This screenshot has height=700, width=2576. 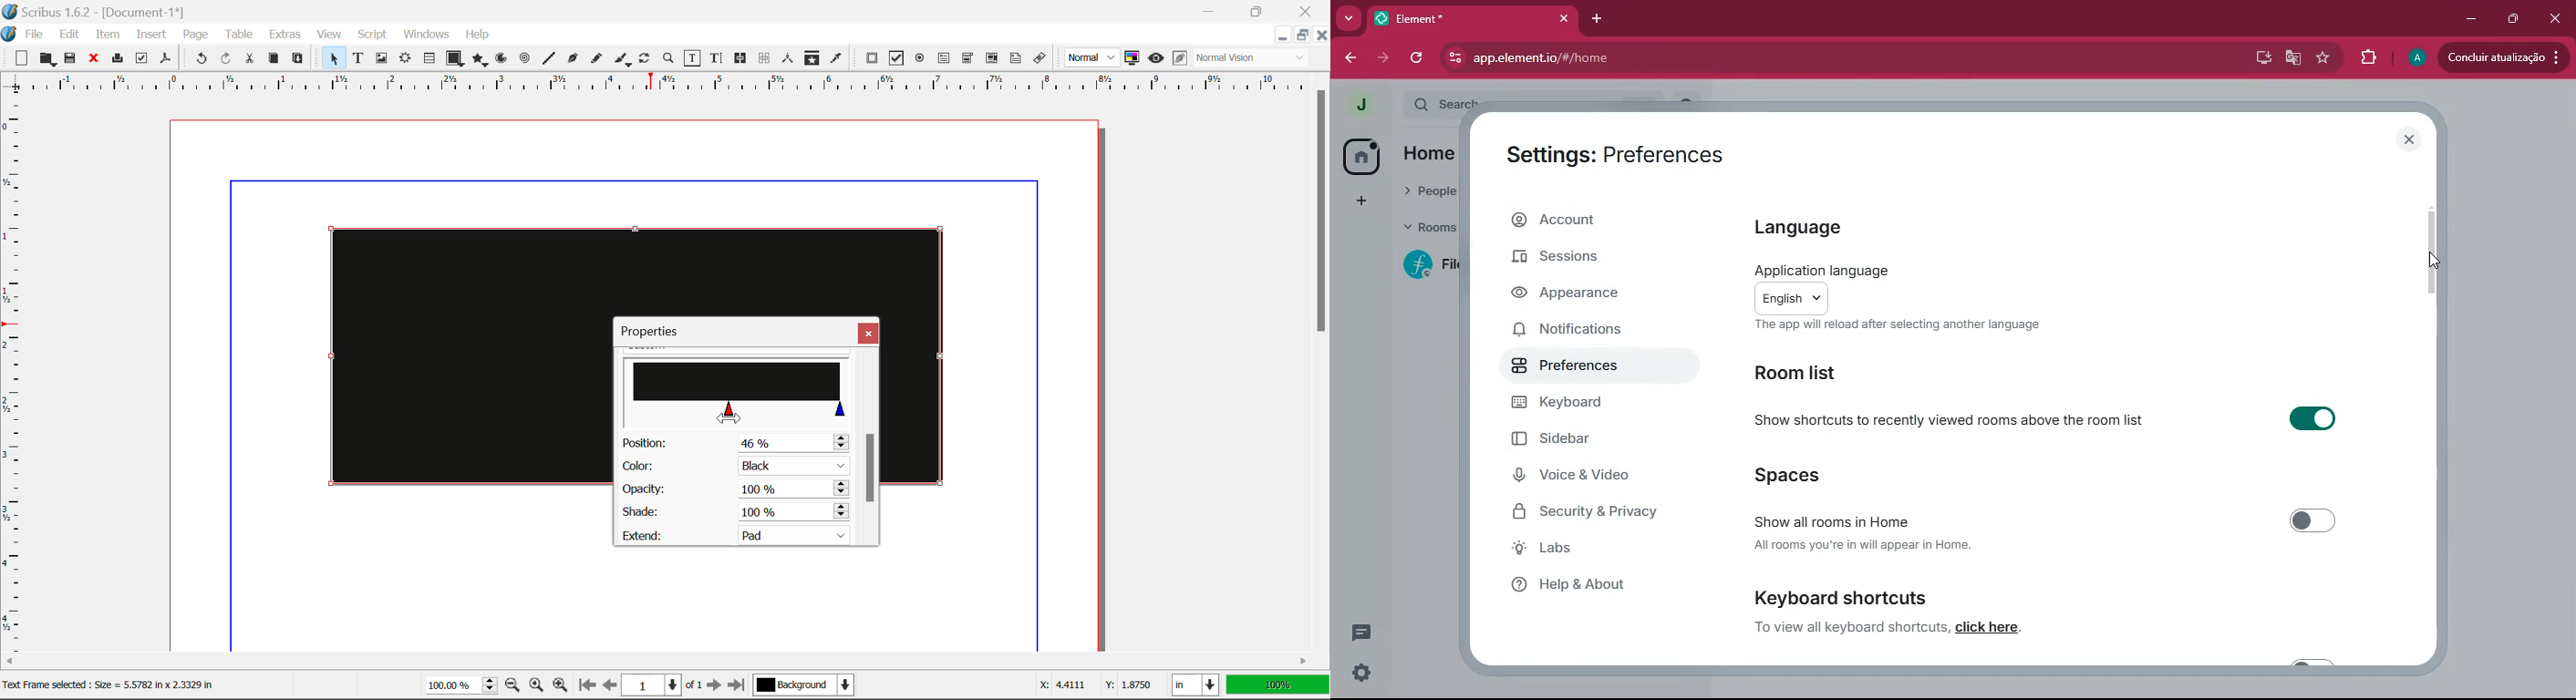 I want to click on Undo, so click(x=201, y=60).